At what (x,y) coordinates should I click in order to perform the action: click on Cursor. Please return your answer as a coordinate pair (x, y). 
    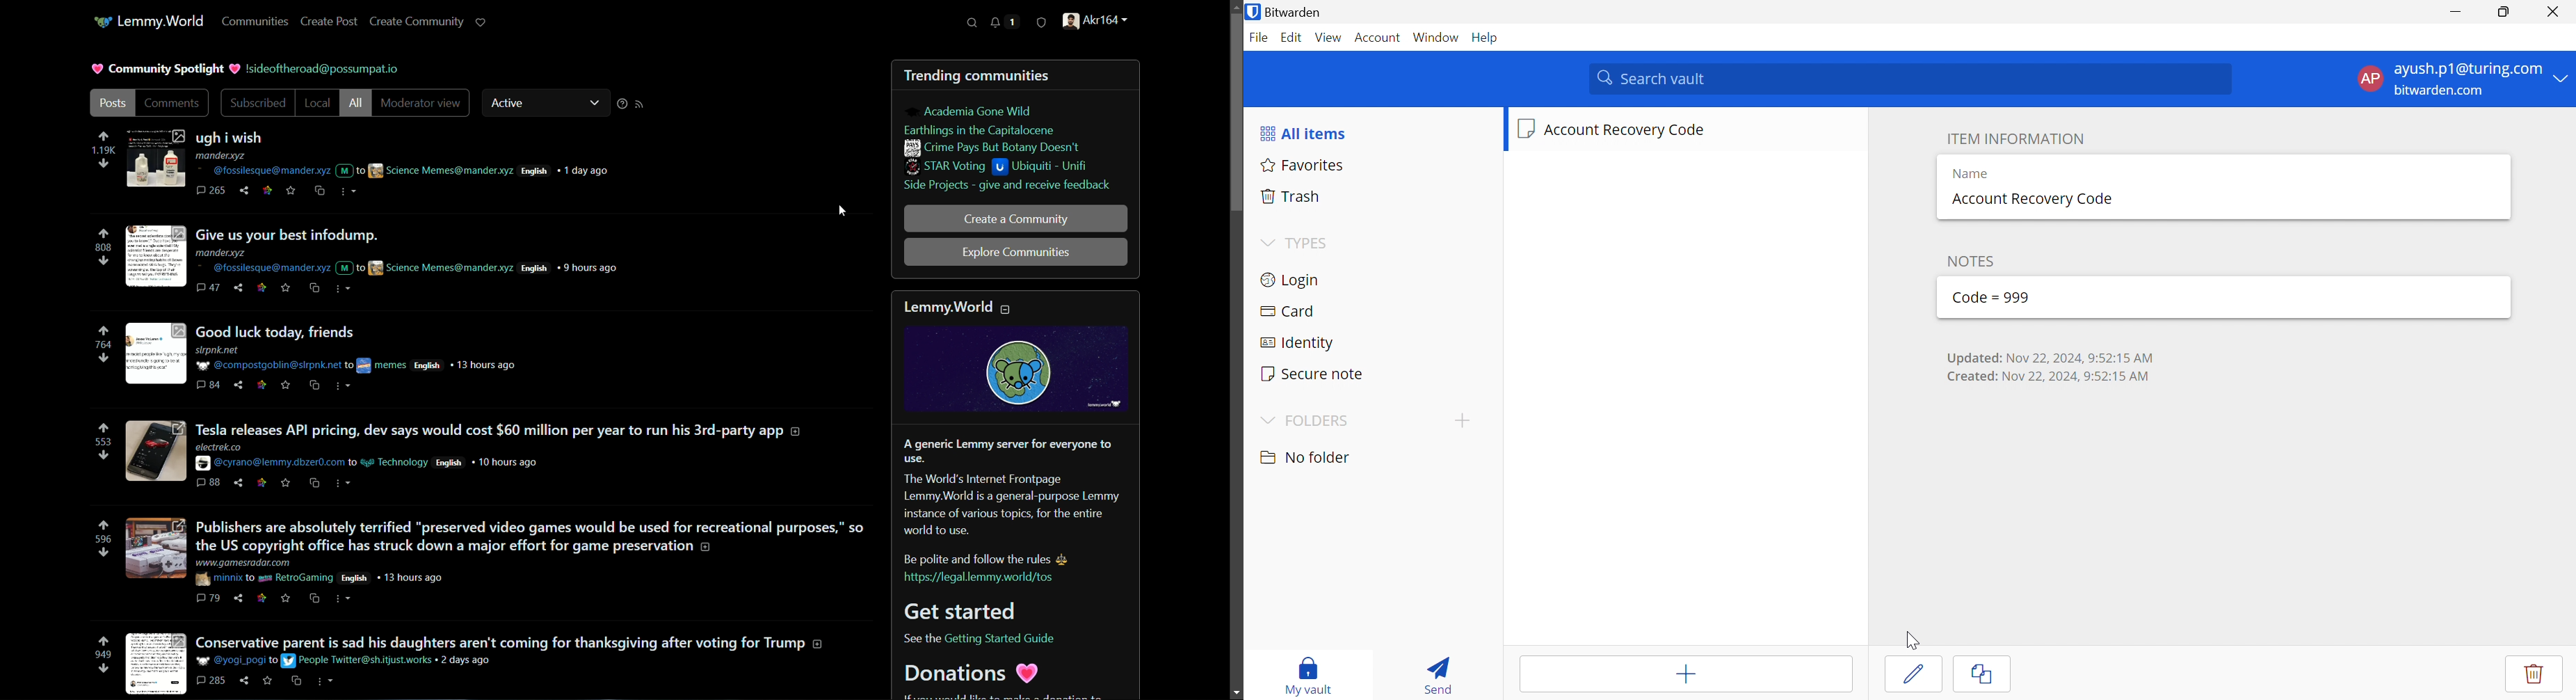
    Looking at the image, I should click on (1910, 641).